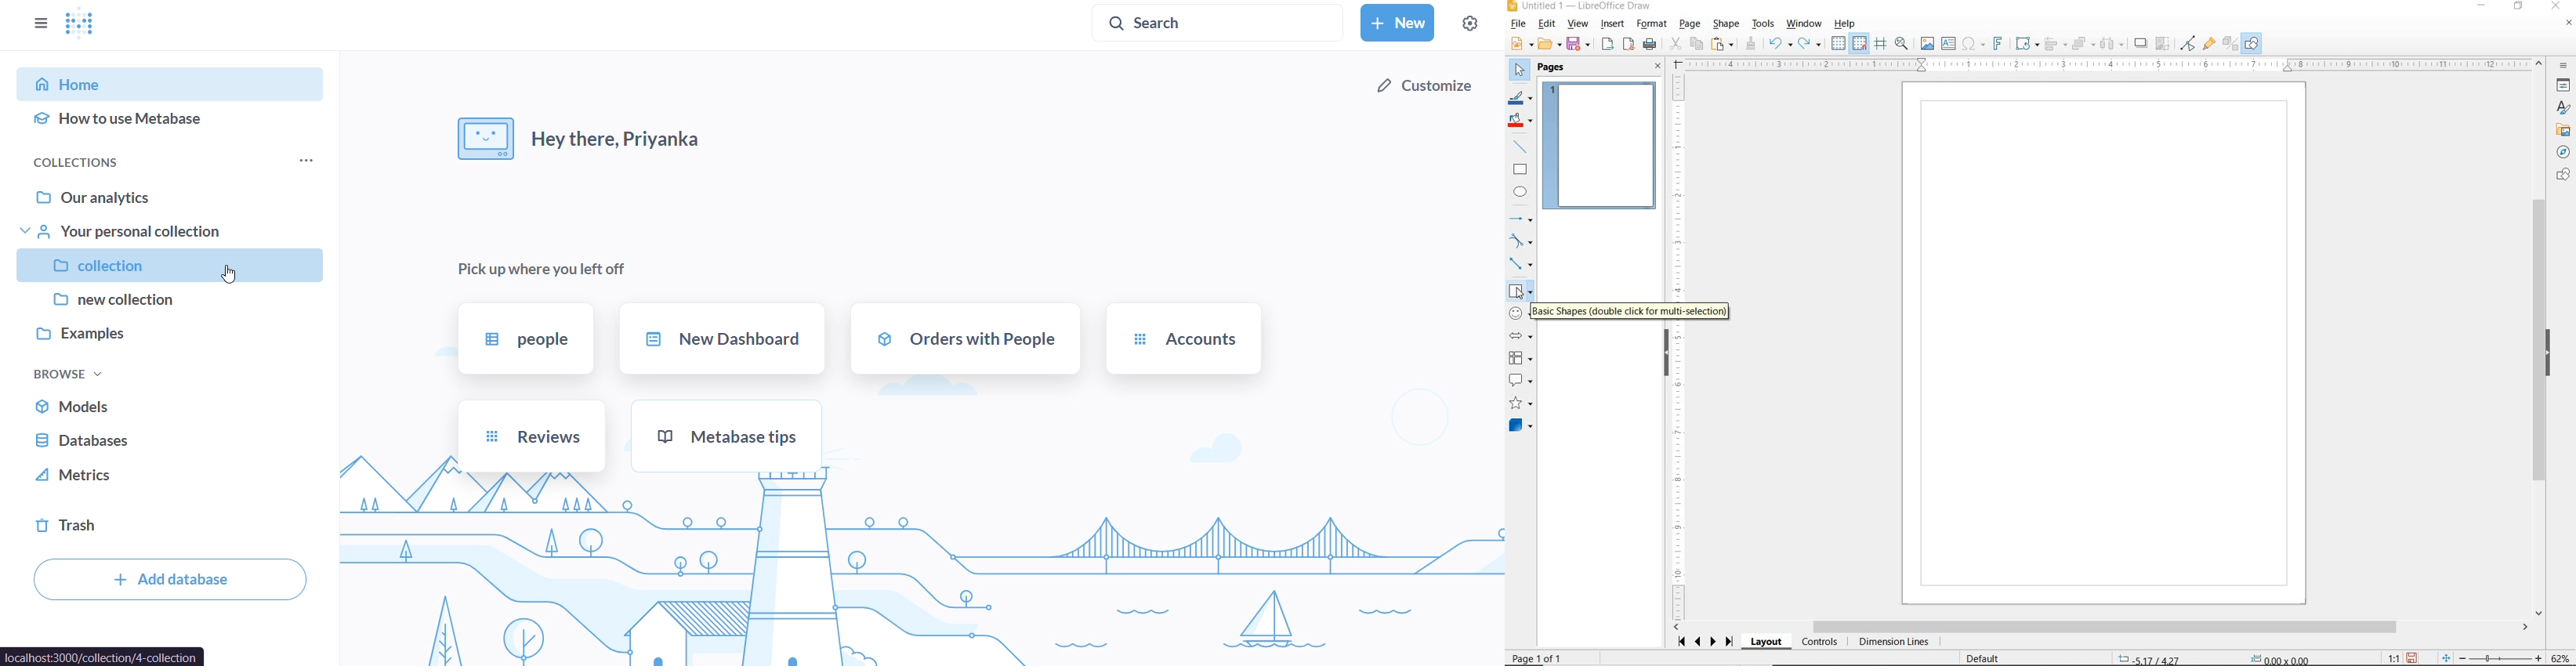  What do you see at coordinates (1927, 43) in the screenshot?
I see `IMAGE` at bounding box center [1927, 43].